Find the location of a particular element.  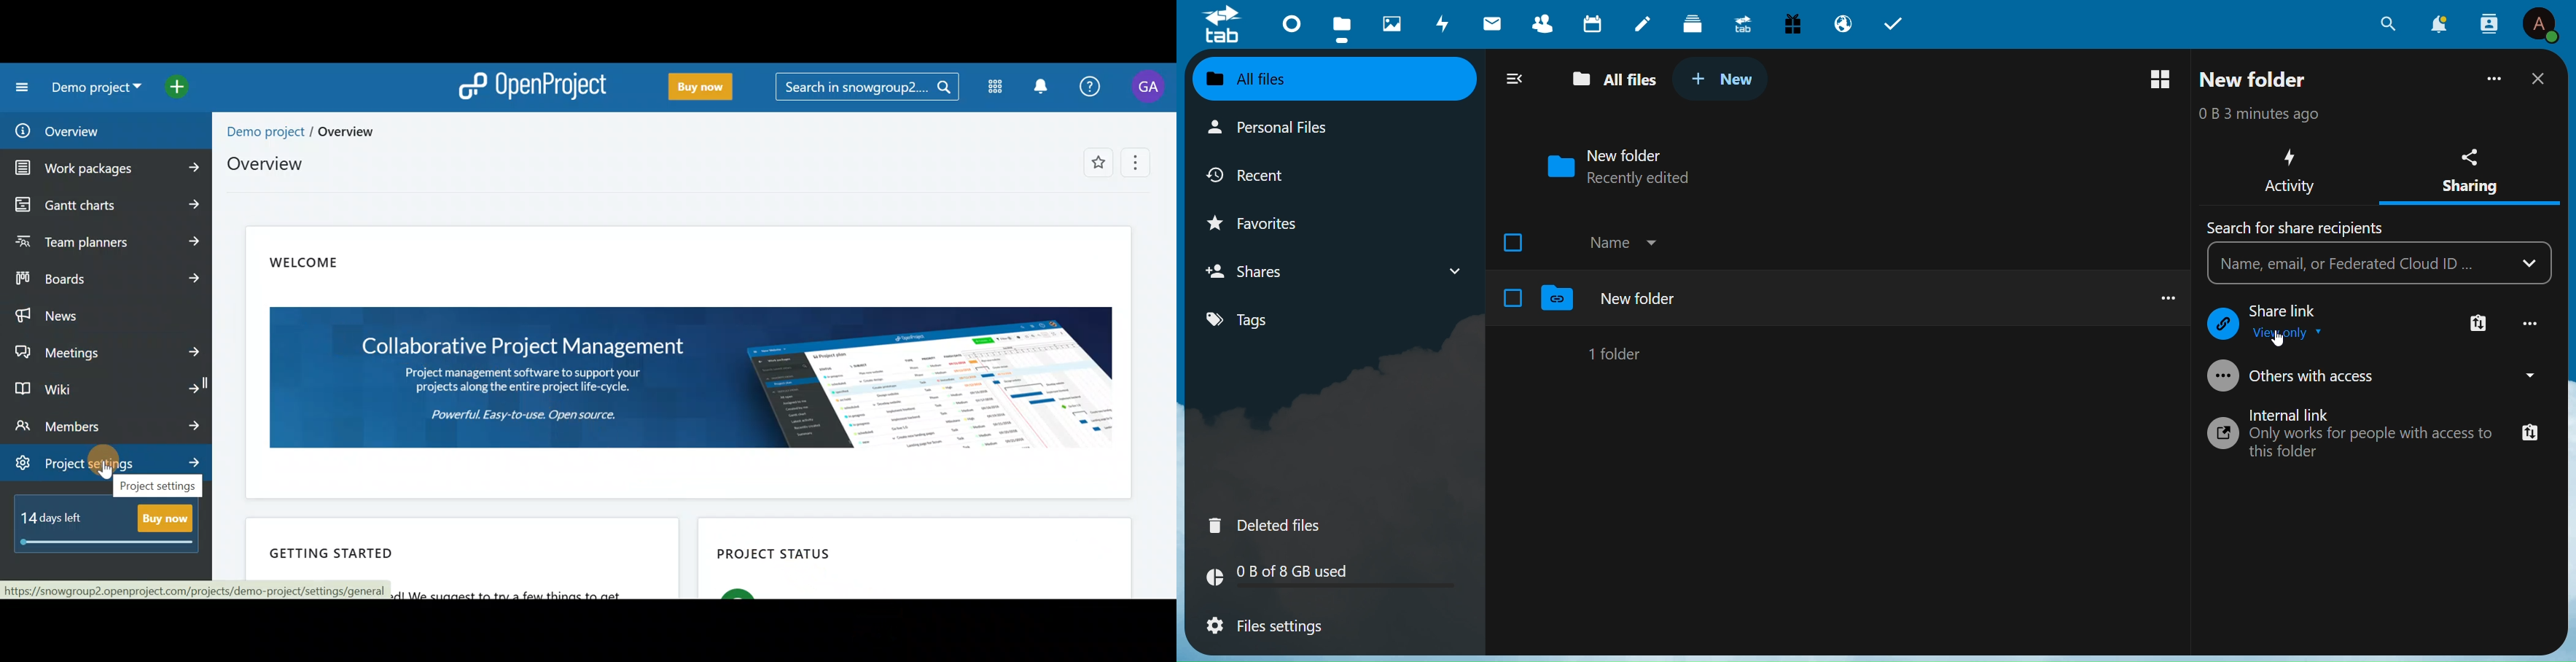

Recently Added is located at coordinates (1652, 179).